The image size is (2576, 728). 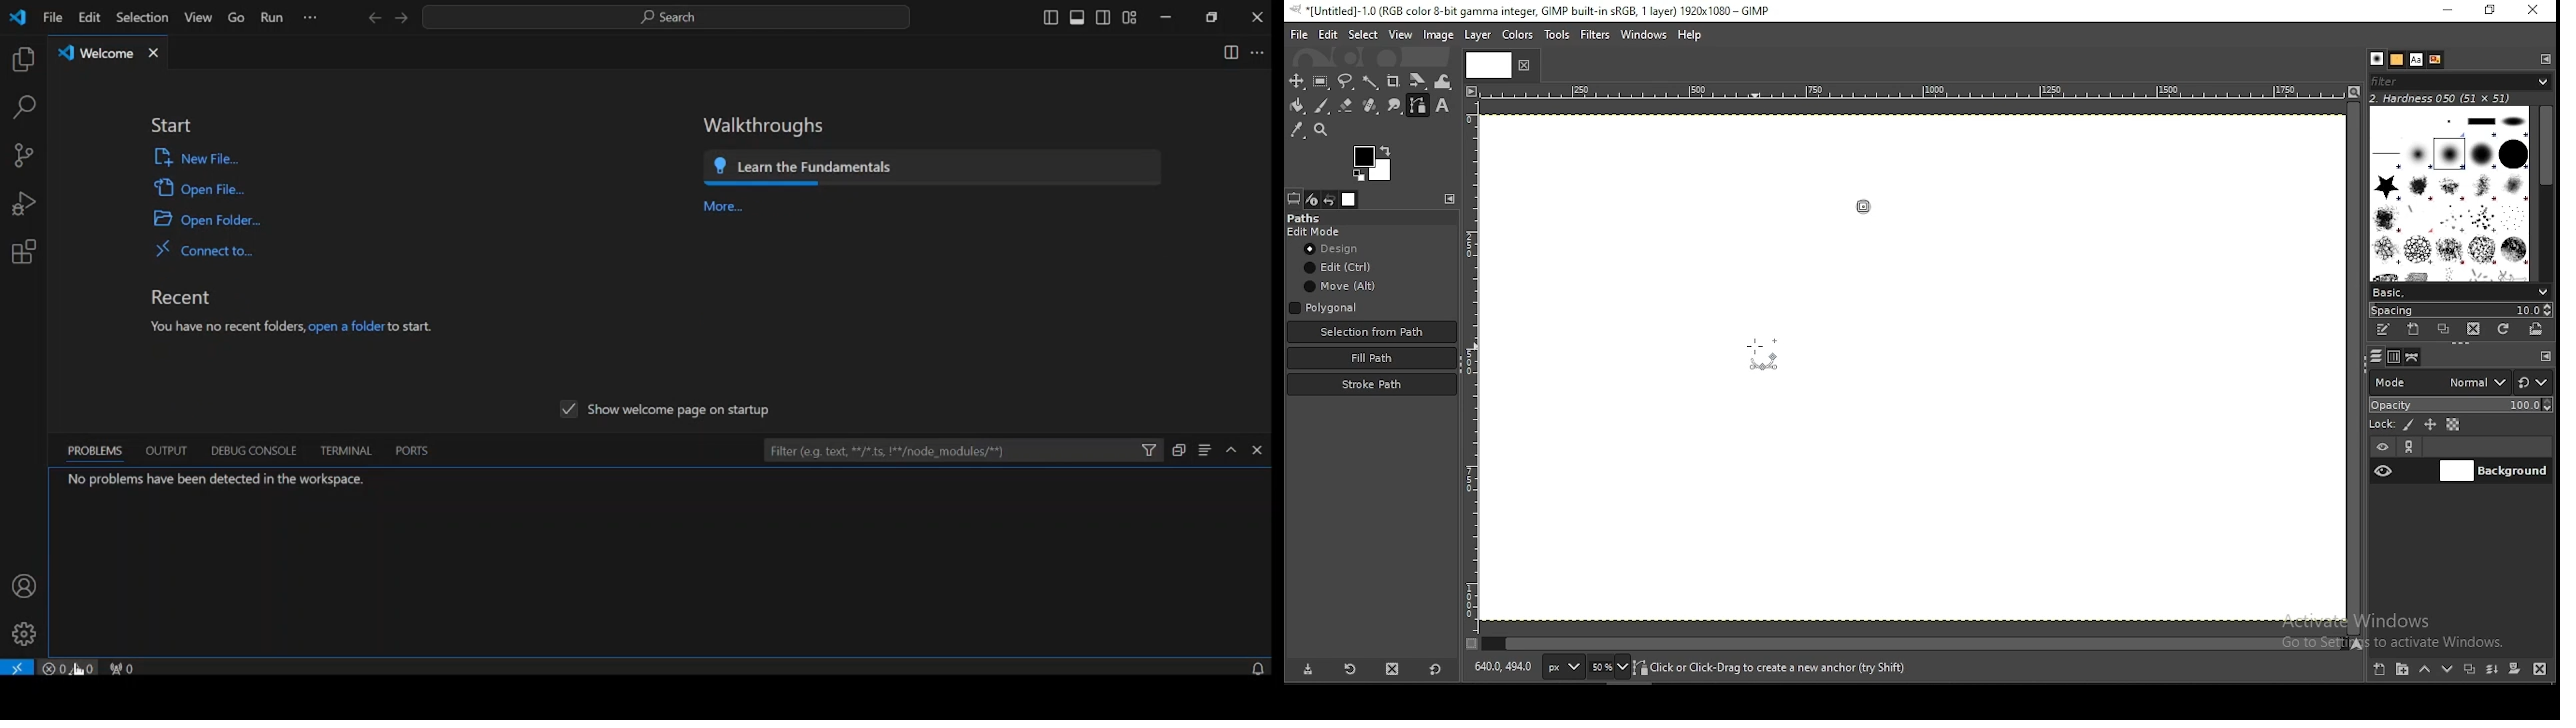 I want to click on select, so click(x=1362, y=35).